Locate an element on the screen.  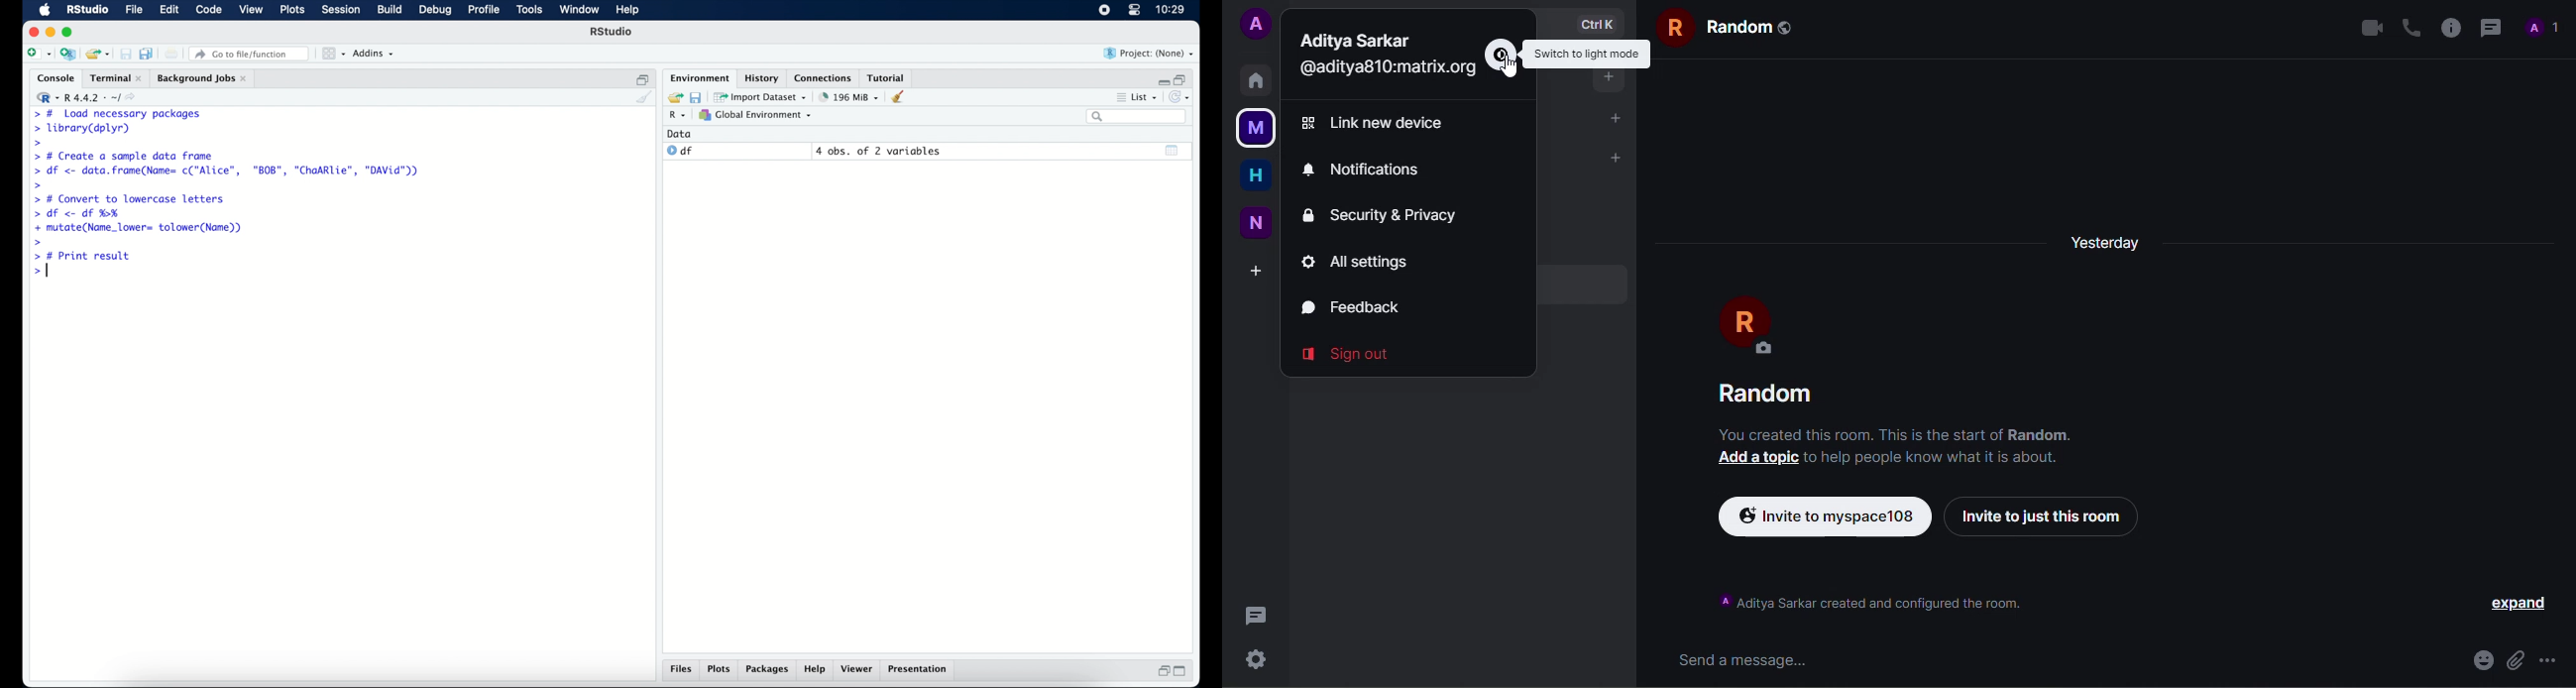
> # Convert to lowercase letters| is located at coordinates (130, 199).